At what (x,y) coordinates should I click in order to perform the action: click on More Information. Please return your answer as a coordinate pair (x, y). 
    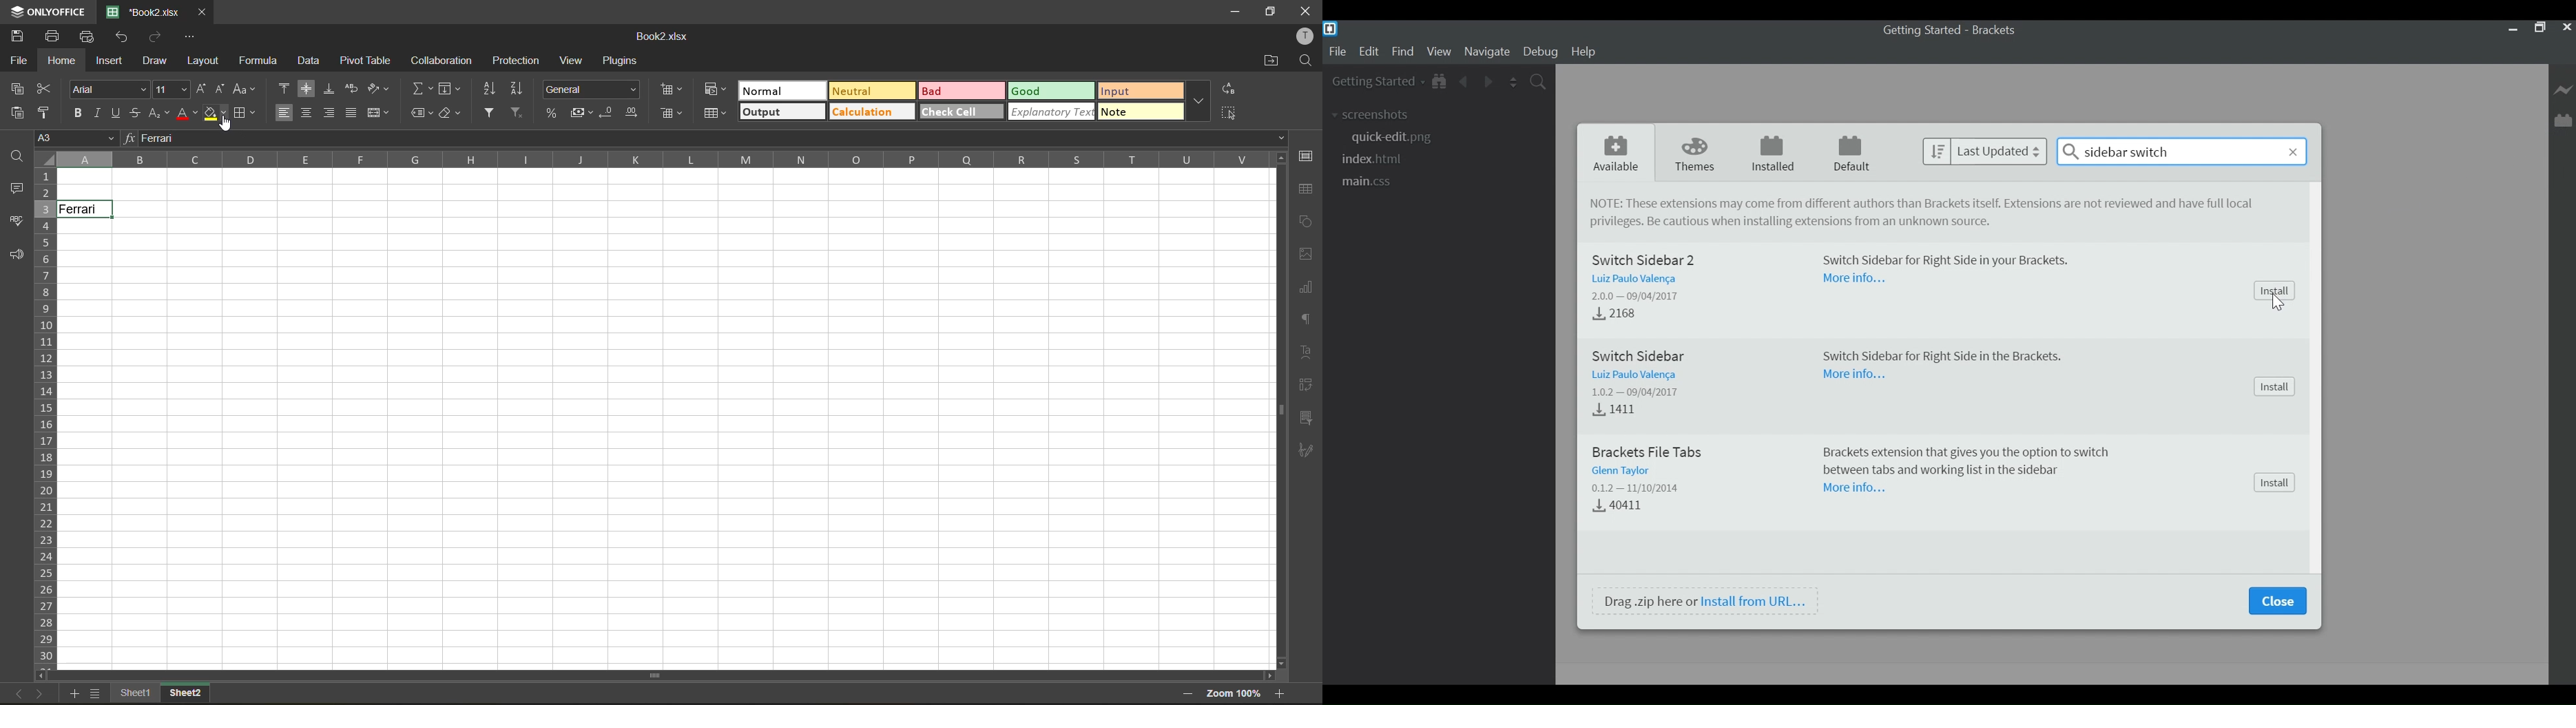
    Looking at the image, I should click on (1857, 488).